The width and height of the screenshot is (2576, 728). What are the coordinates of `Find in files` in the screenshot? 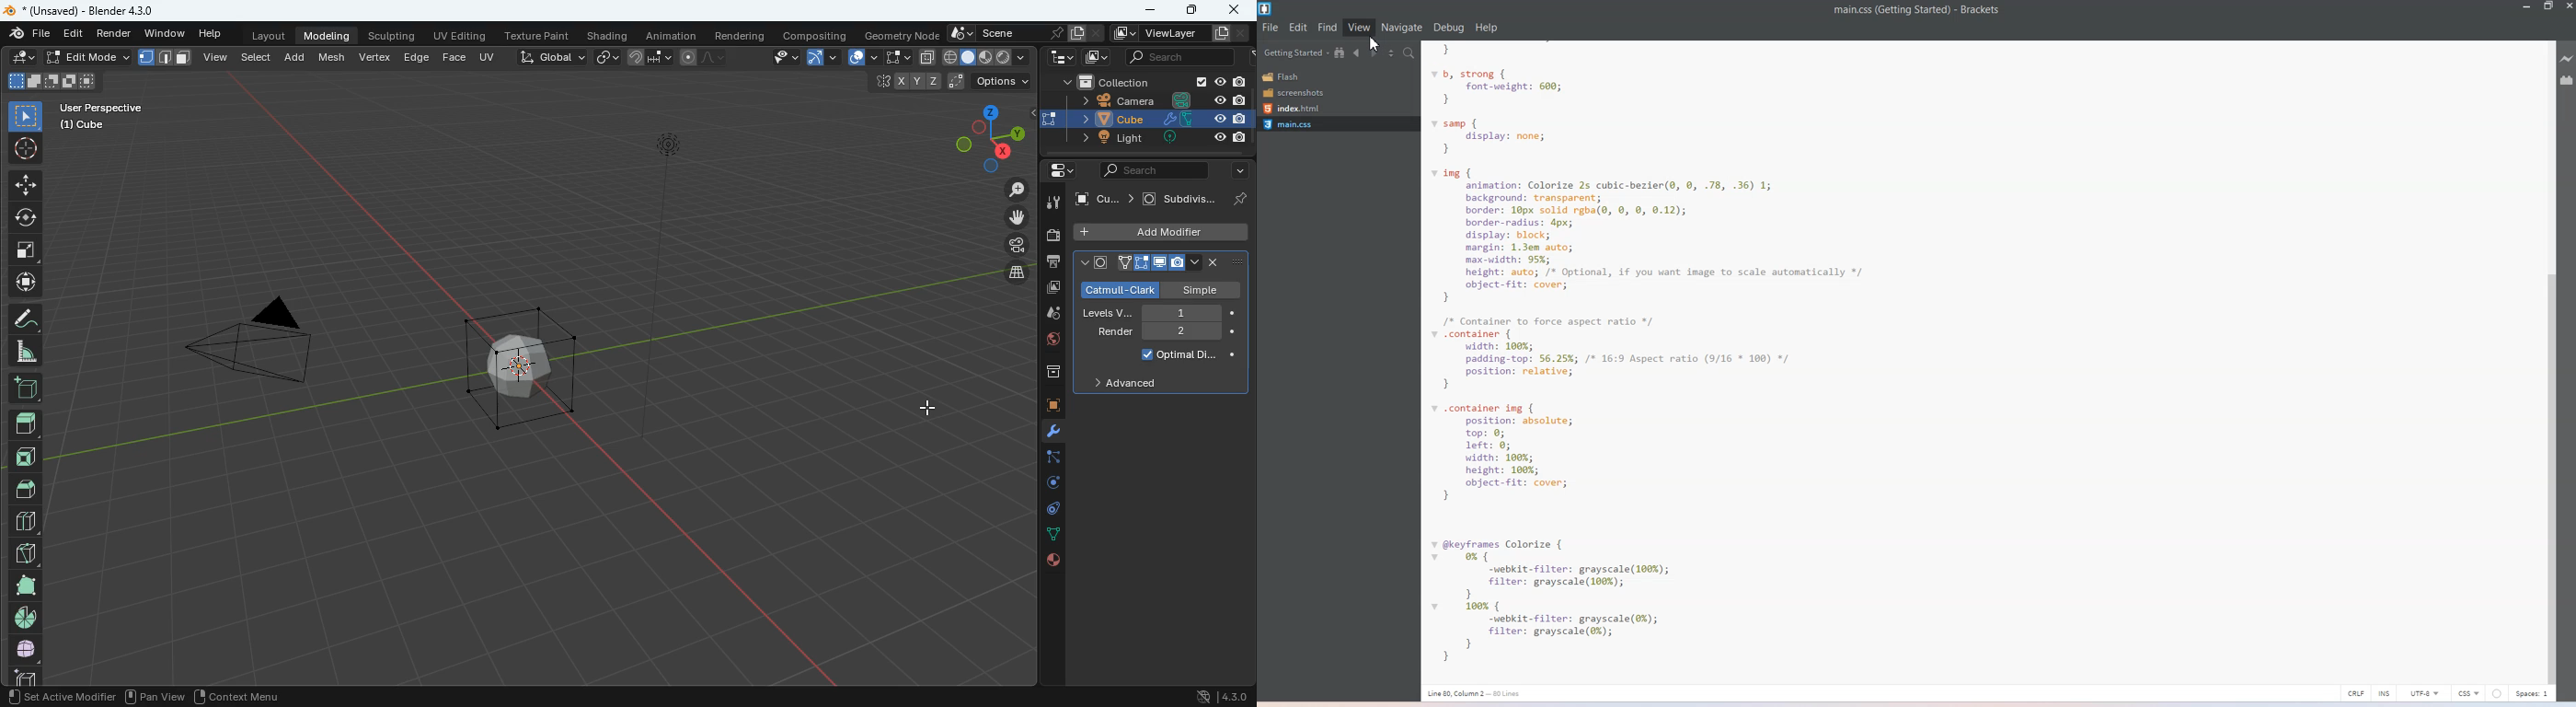 It's located at (1410, 54).